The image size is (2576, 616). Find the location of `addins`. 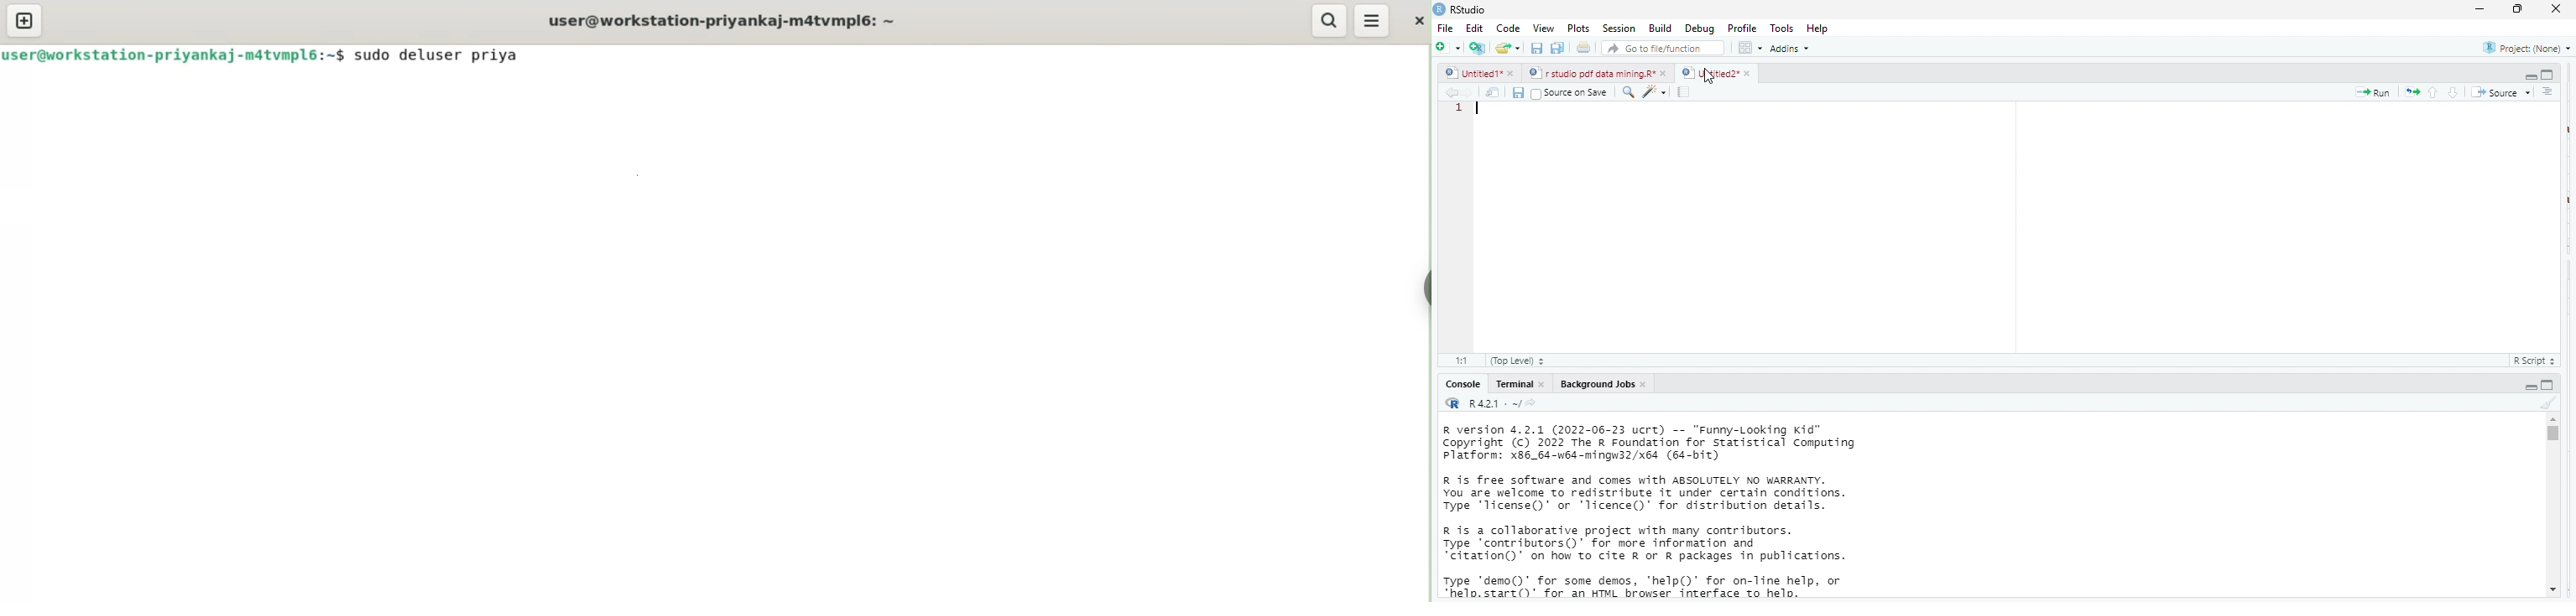

addins is located at coordinates (1794, 48).